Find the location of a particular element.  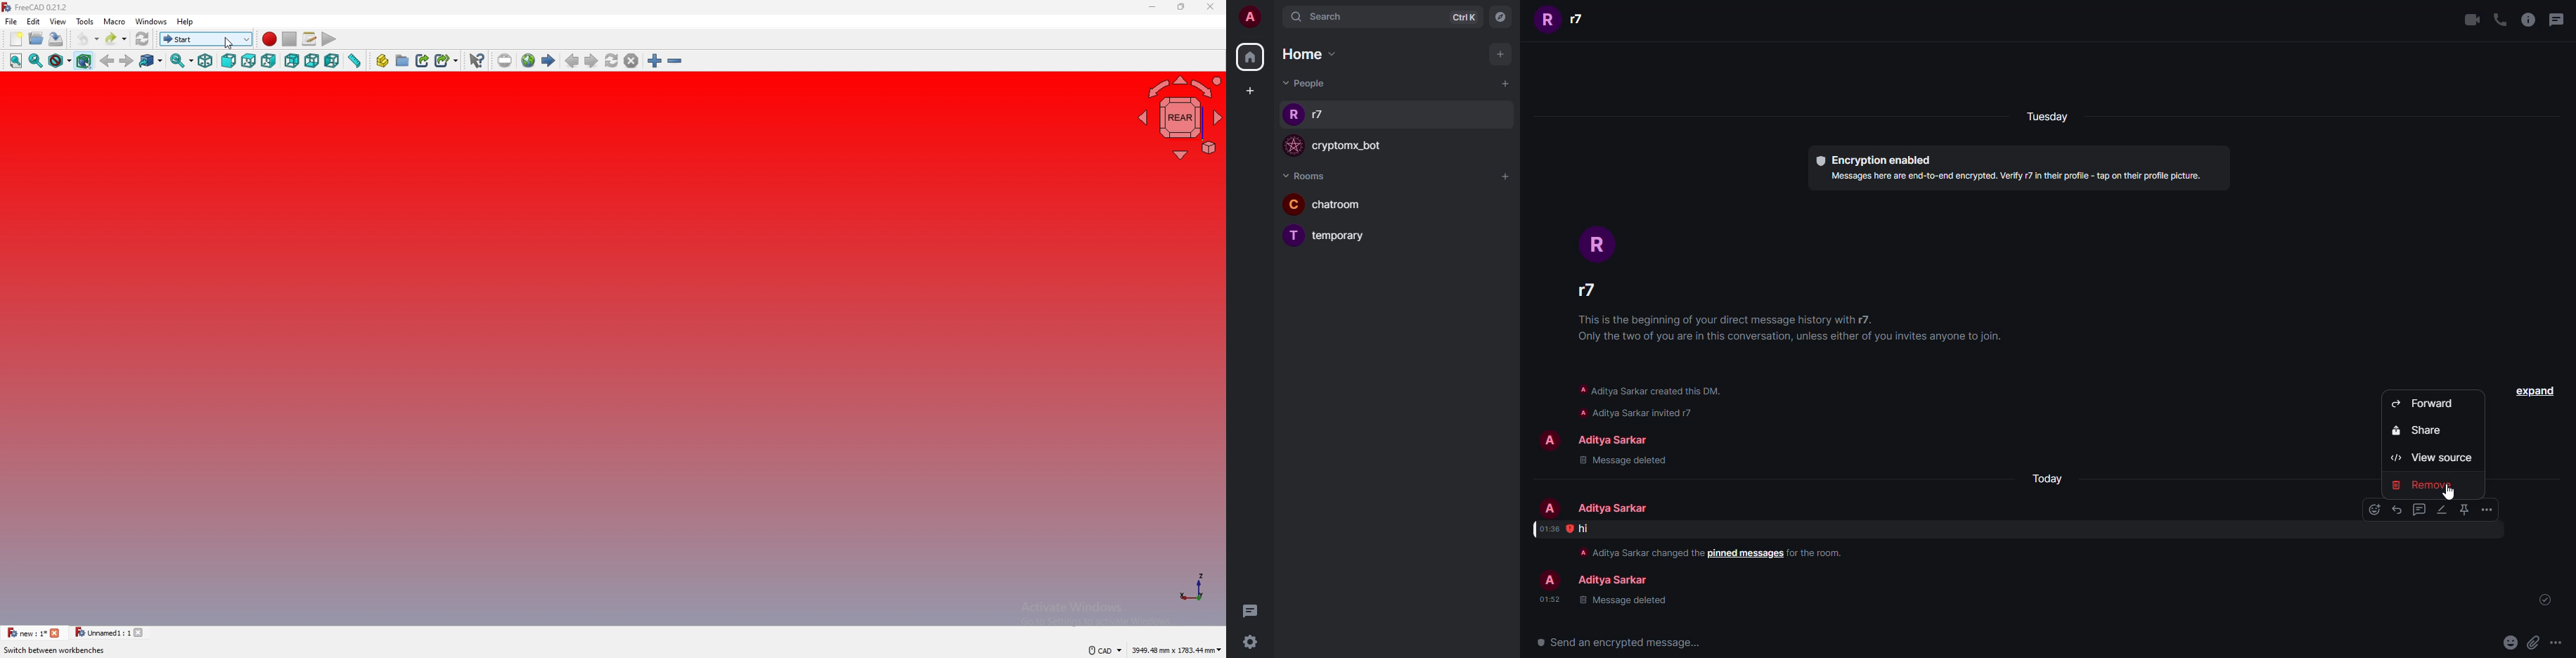

time is located at coordinates (1550, 599).